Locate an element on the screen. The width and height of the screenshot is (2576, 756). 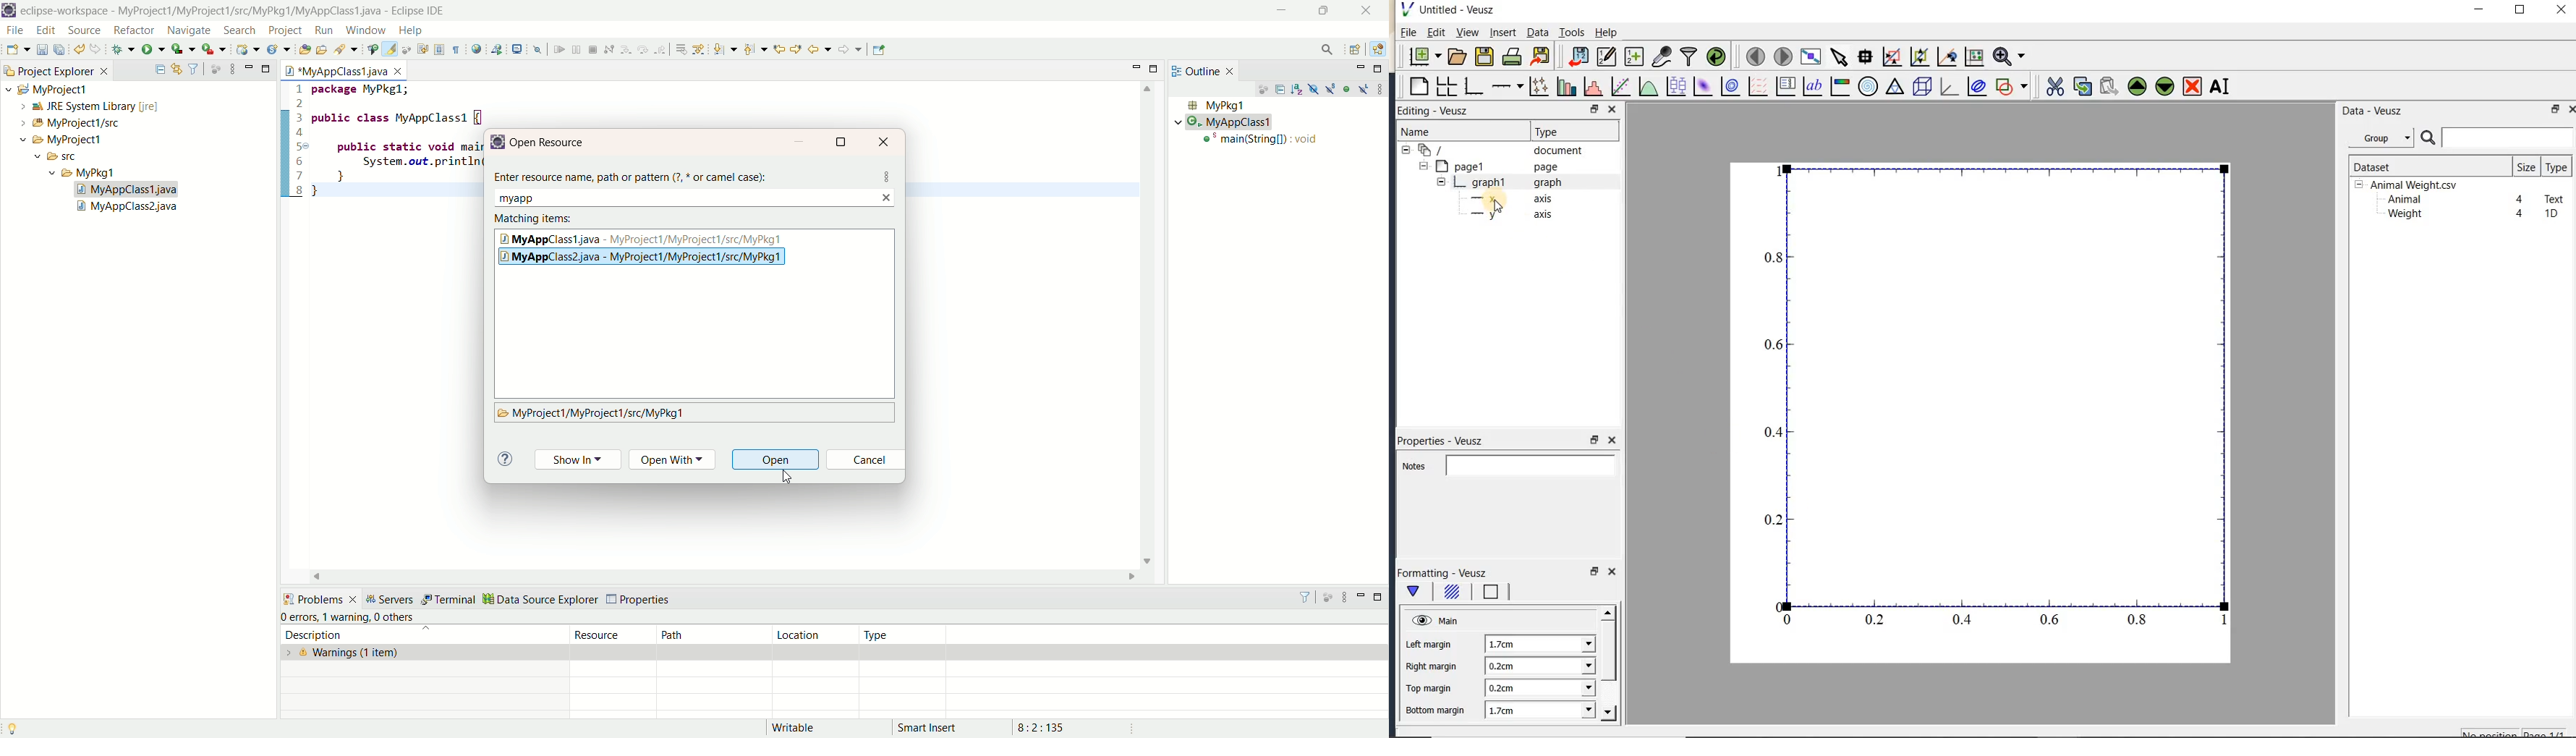
MyAppClass2java - MyProject1/MyProject1/src/MyPkgl is located at coordinates (652, 258).